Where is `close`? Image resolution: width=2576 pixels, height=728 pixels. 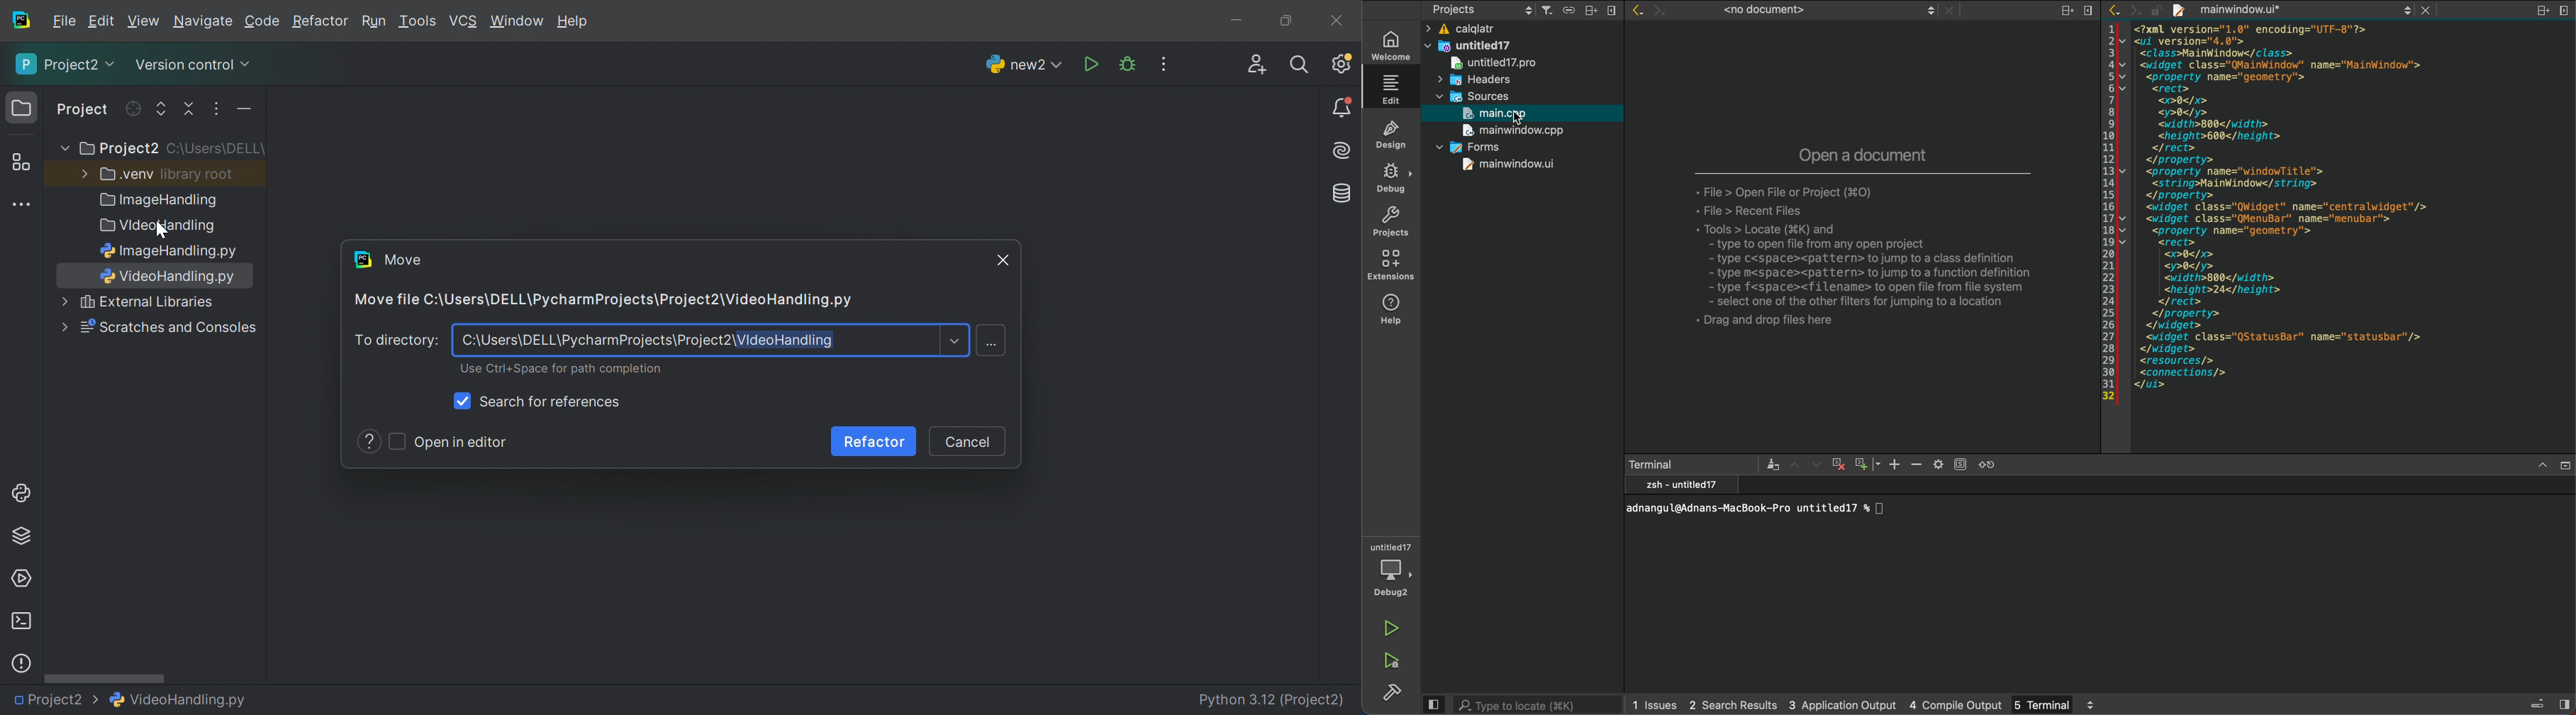
close is located at coordinates (2565, 466).